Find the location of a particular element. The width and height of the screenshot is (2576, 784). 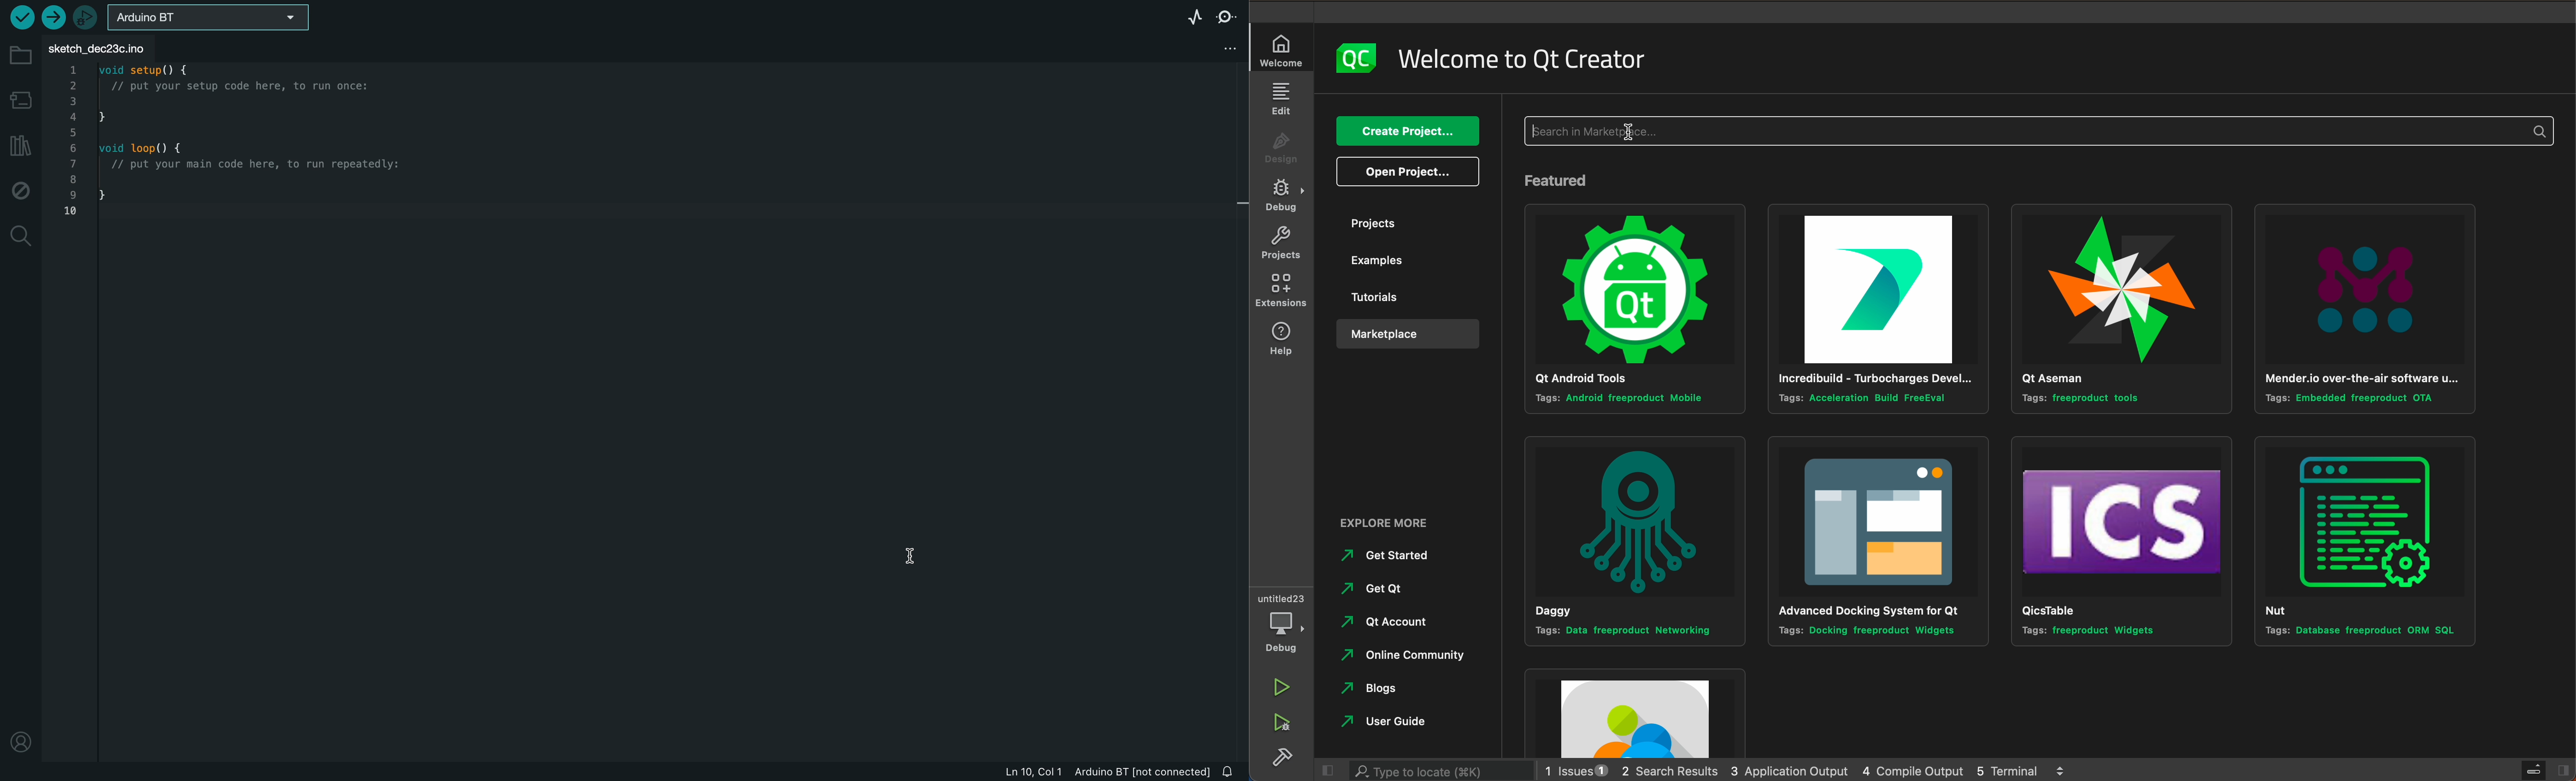

 is located at coordinates (1402, 658).